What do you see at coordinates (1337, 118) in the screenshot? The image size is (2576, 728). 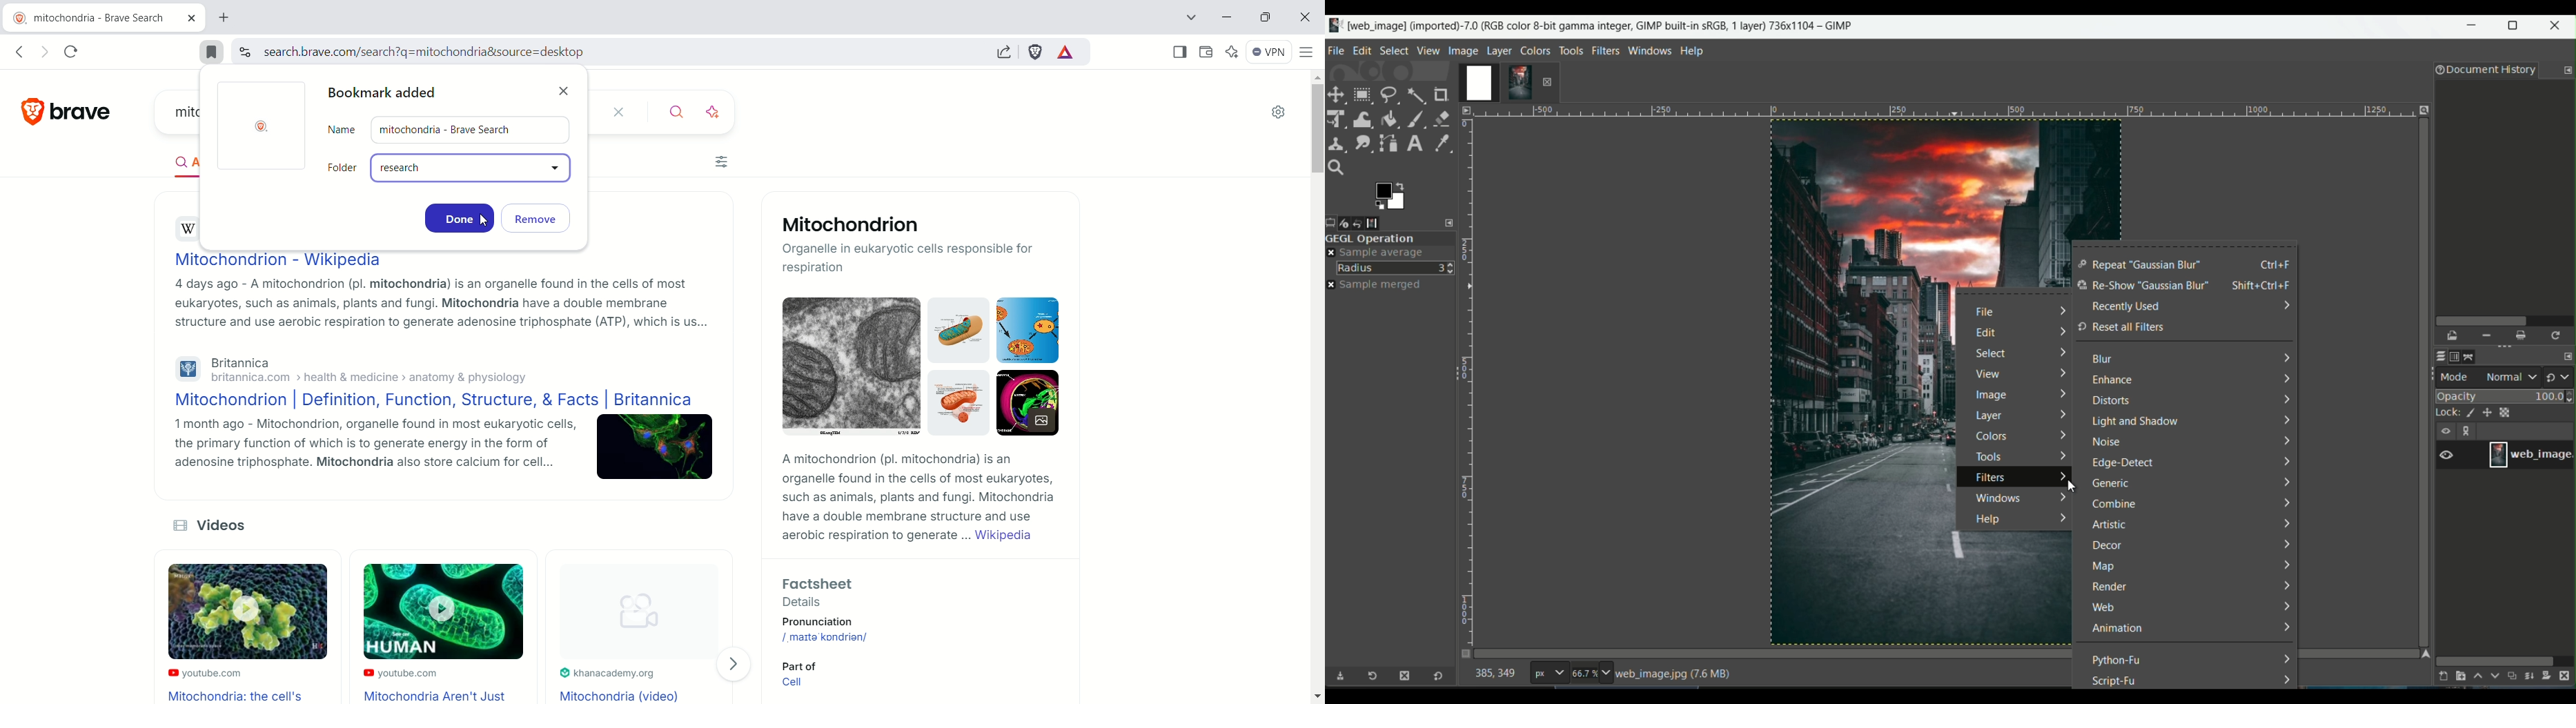 I see `unified transform tool` at bounding box center [1337, 118].